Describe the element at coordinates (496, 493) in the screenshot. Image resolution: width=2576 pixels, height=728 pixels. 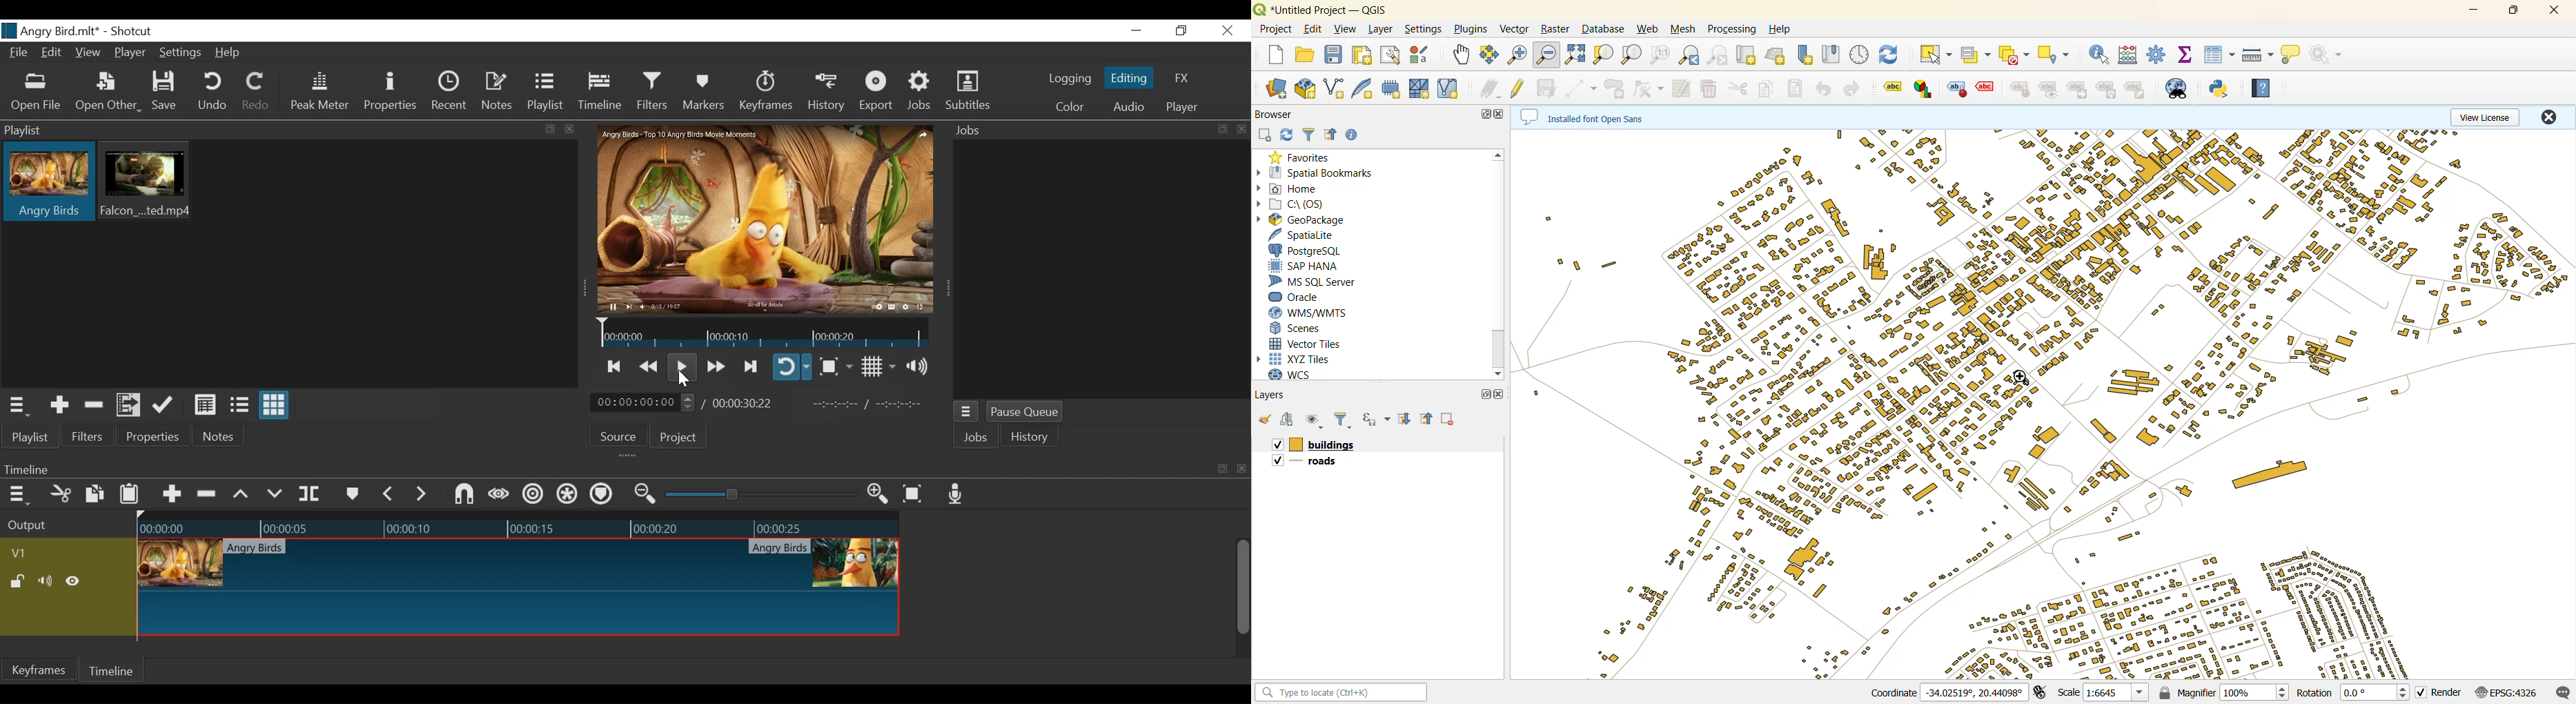
I see `Scrub while dragging` at that location.